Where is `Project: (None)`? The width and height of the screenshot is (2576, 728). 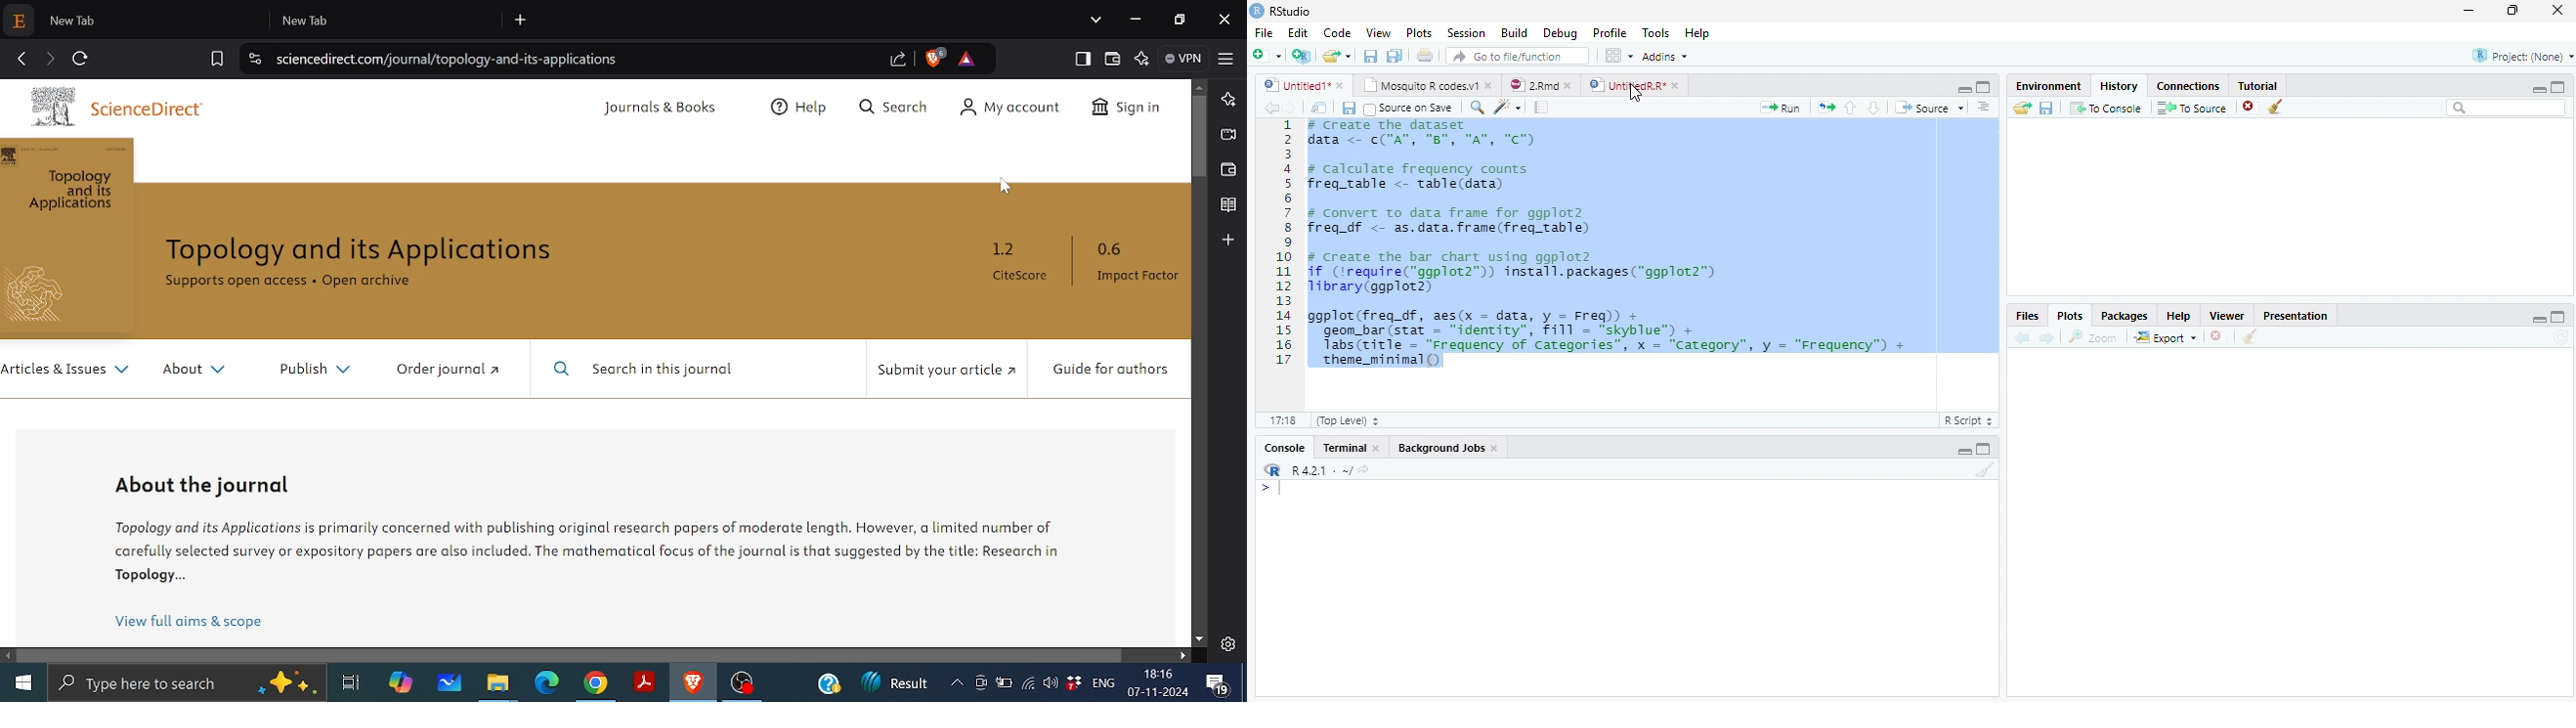
Project: (None) is located at coordinates (2516, 58).